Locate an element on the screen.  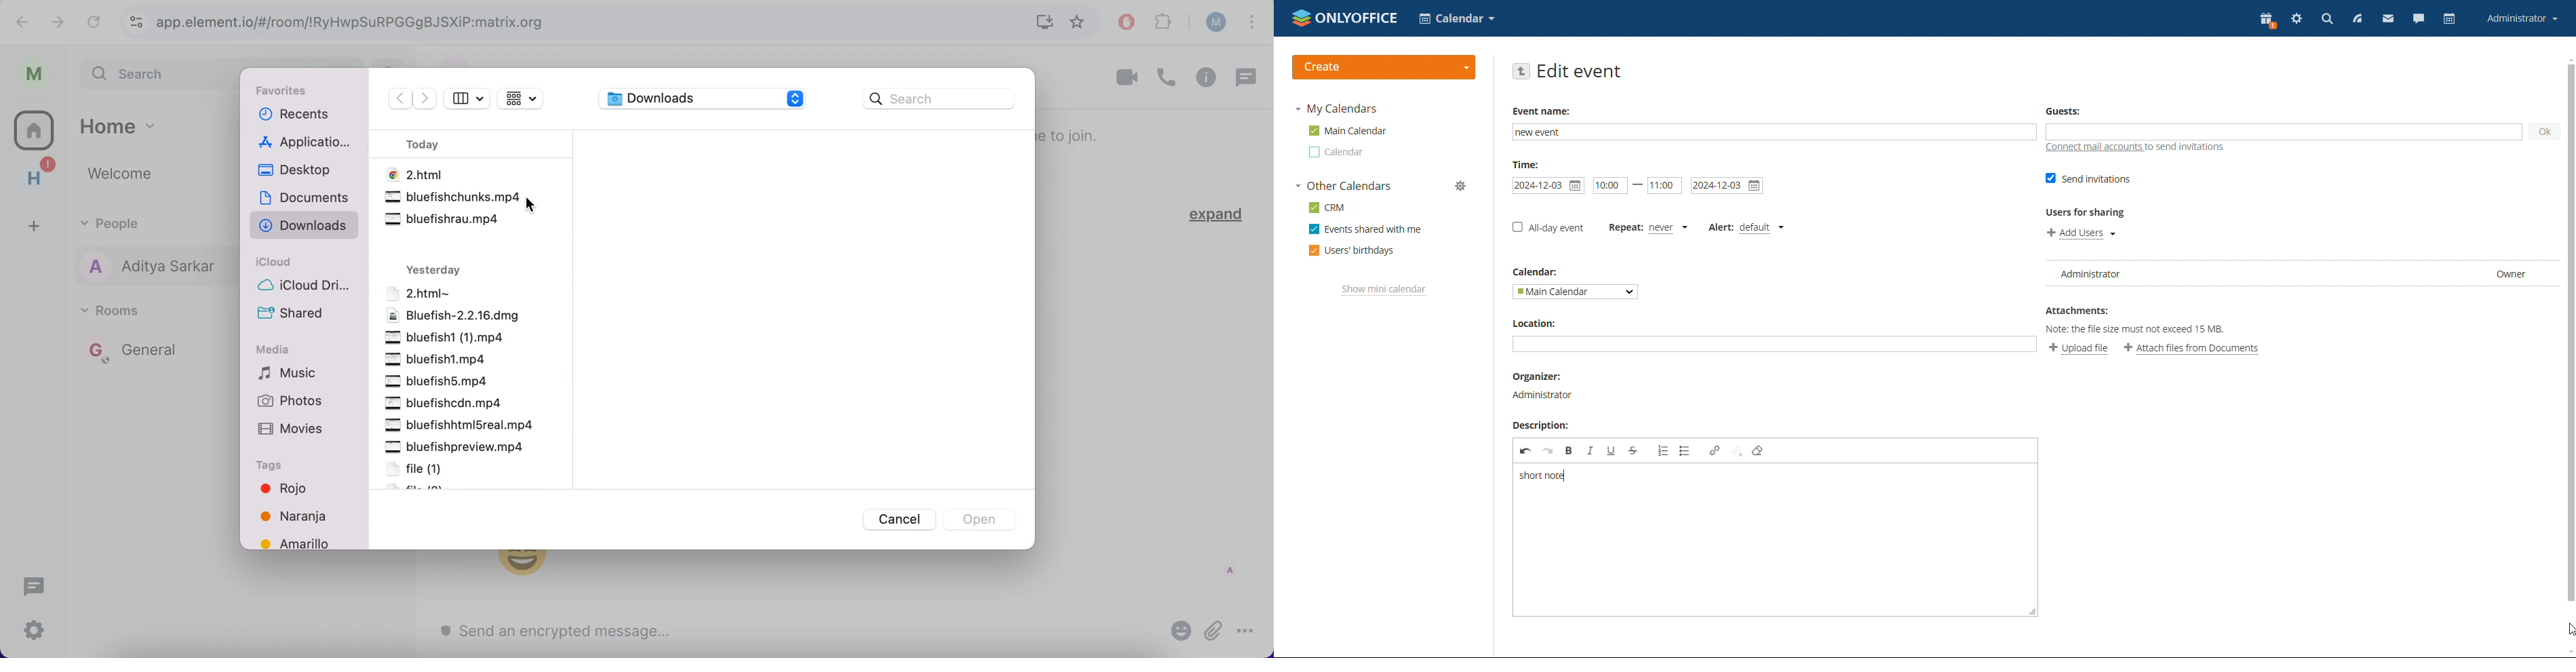
forwards is located at coordinates (427, 100).